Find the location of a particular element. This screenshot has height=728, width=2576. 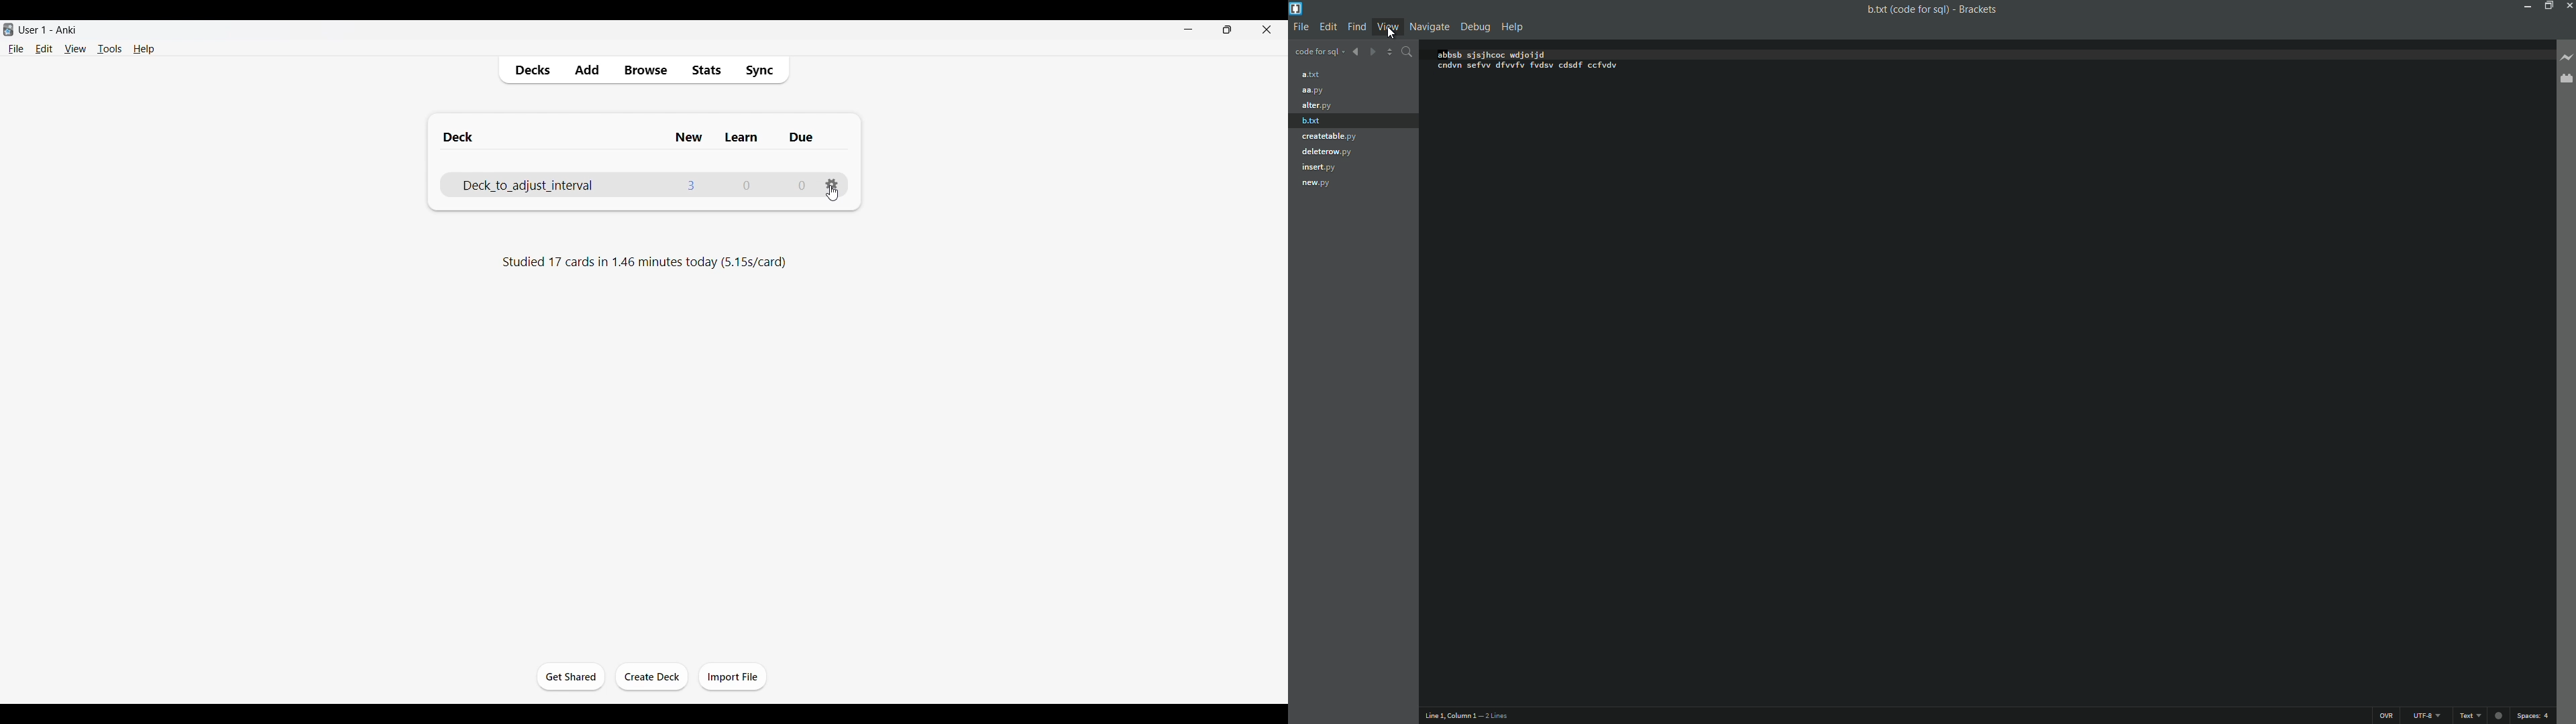

Cursor position is located at coordinates (1446, 717).